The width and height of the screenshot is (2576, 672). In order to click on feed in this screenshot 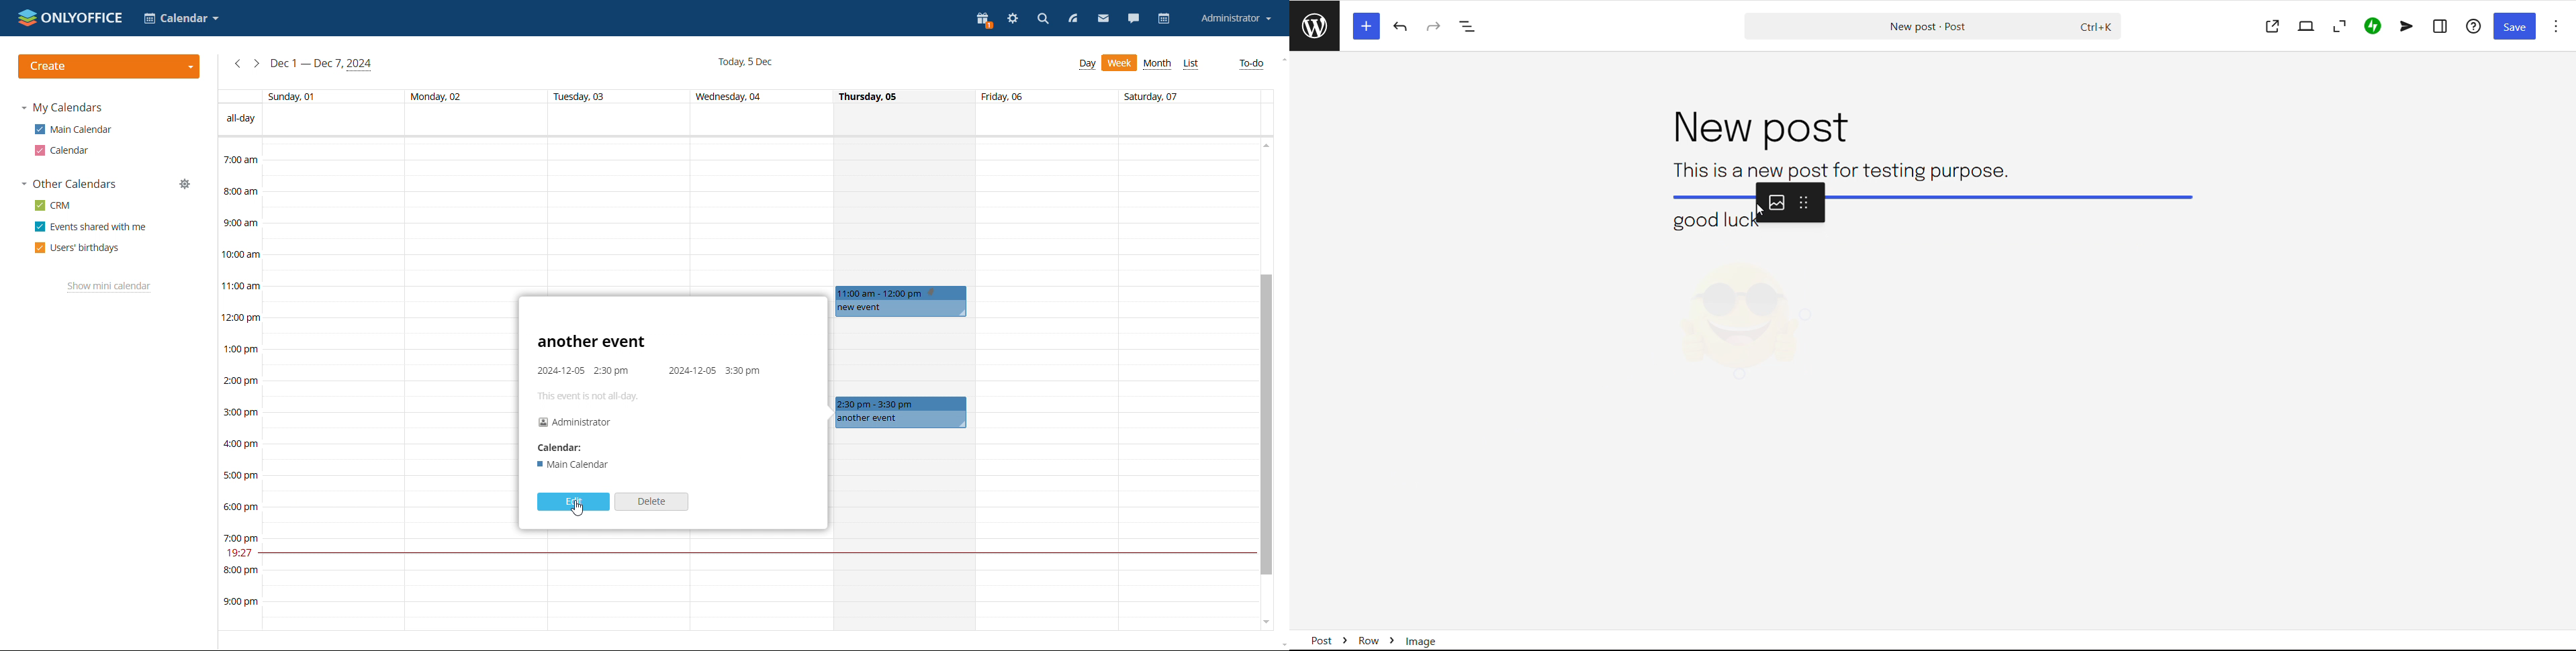, I will do `click(1072, 19)`.